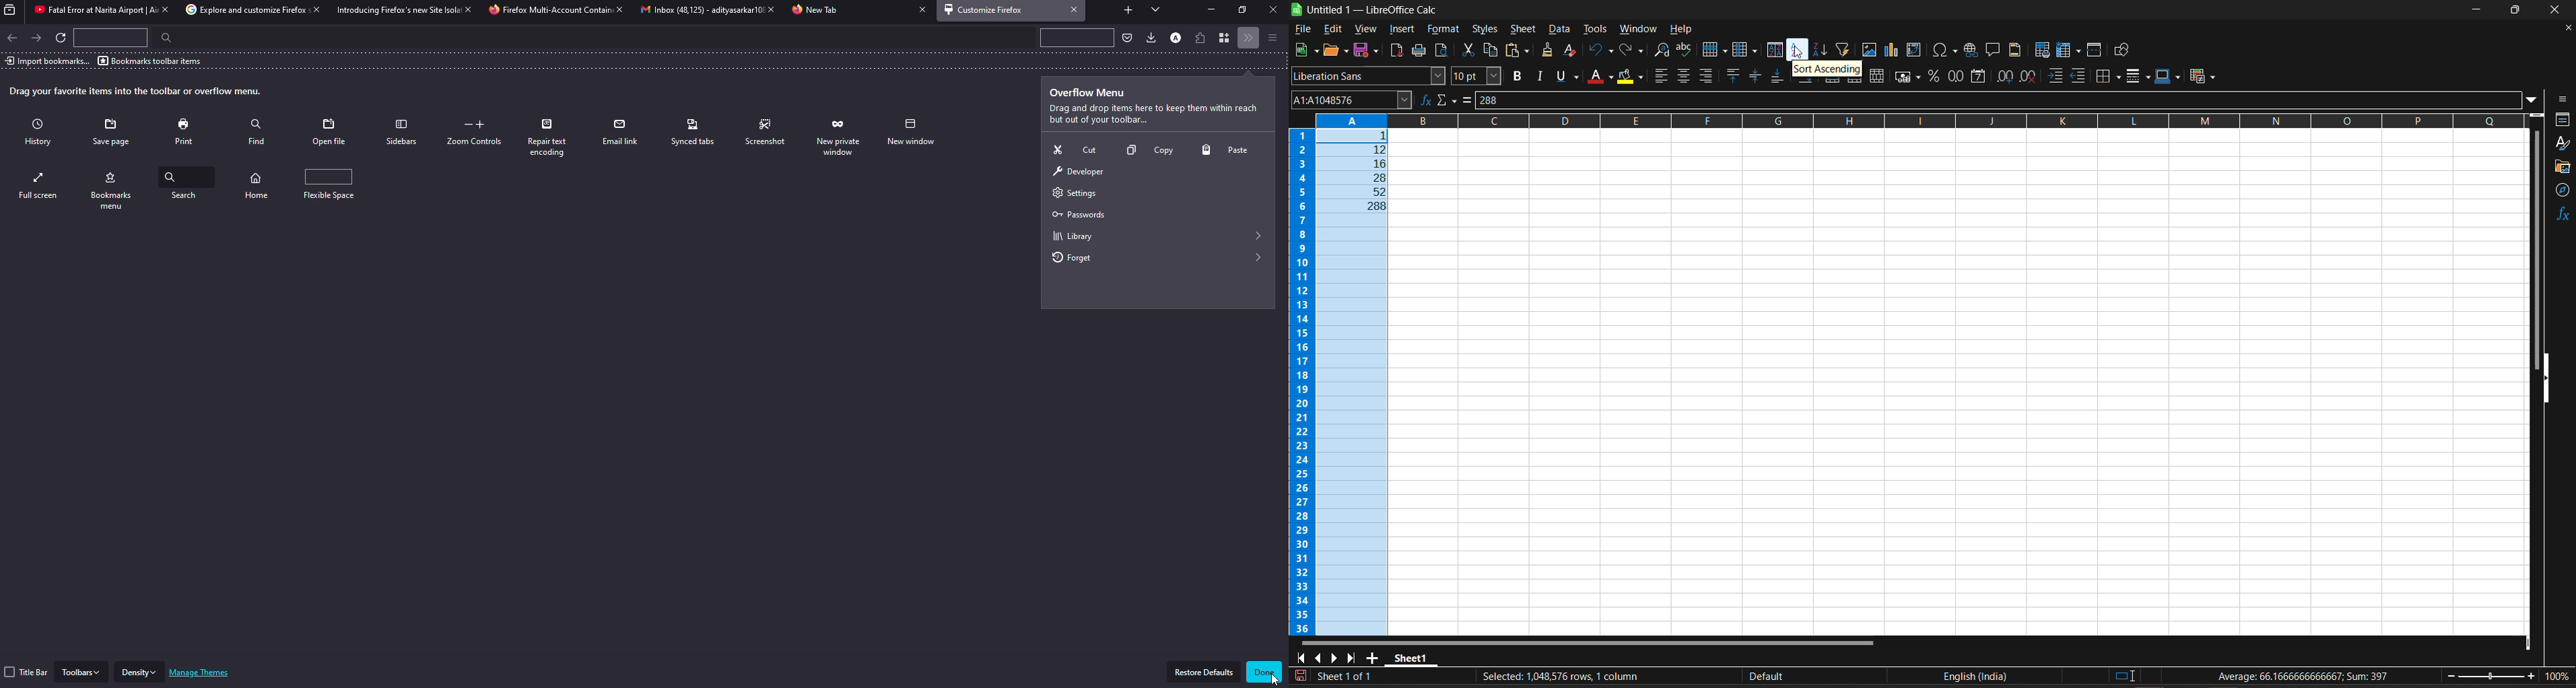 This screenshot has width=2576, height=700. Describe the element at coordinates (1970, 50) in the screenshot. I see `insert hyperlink` at that location.